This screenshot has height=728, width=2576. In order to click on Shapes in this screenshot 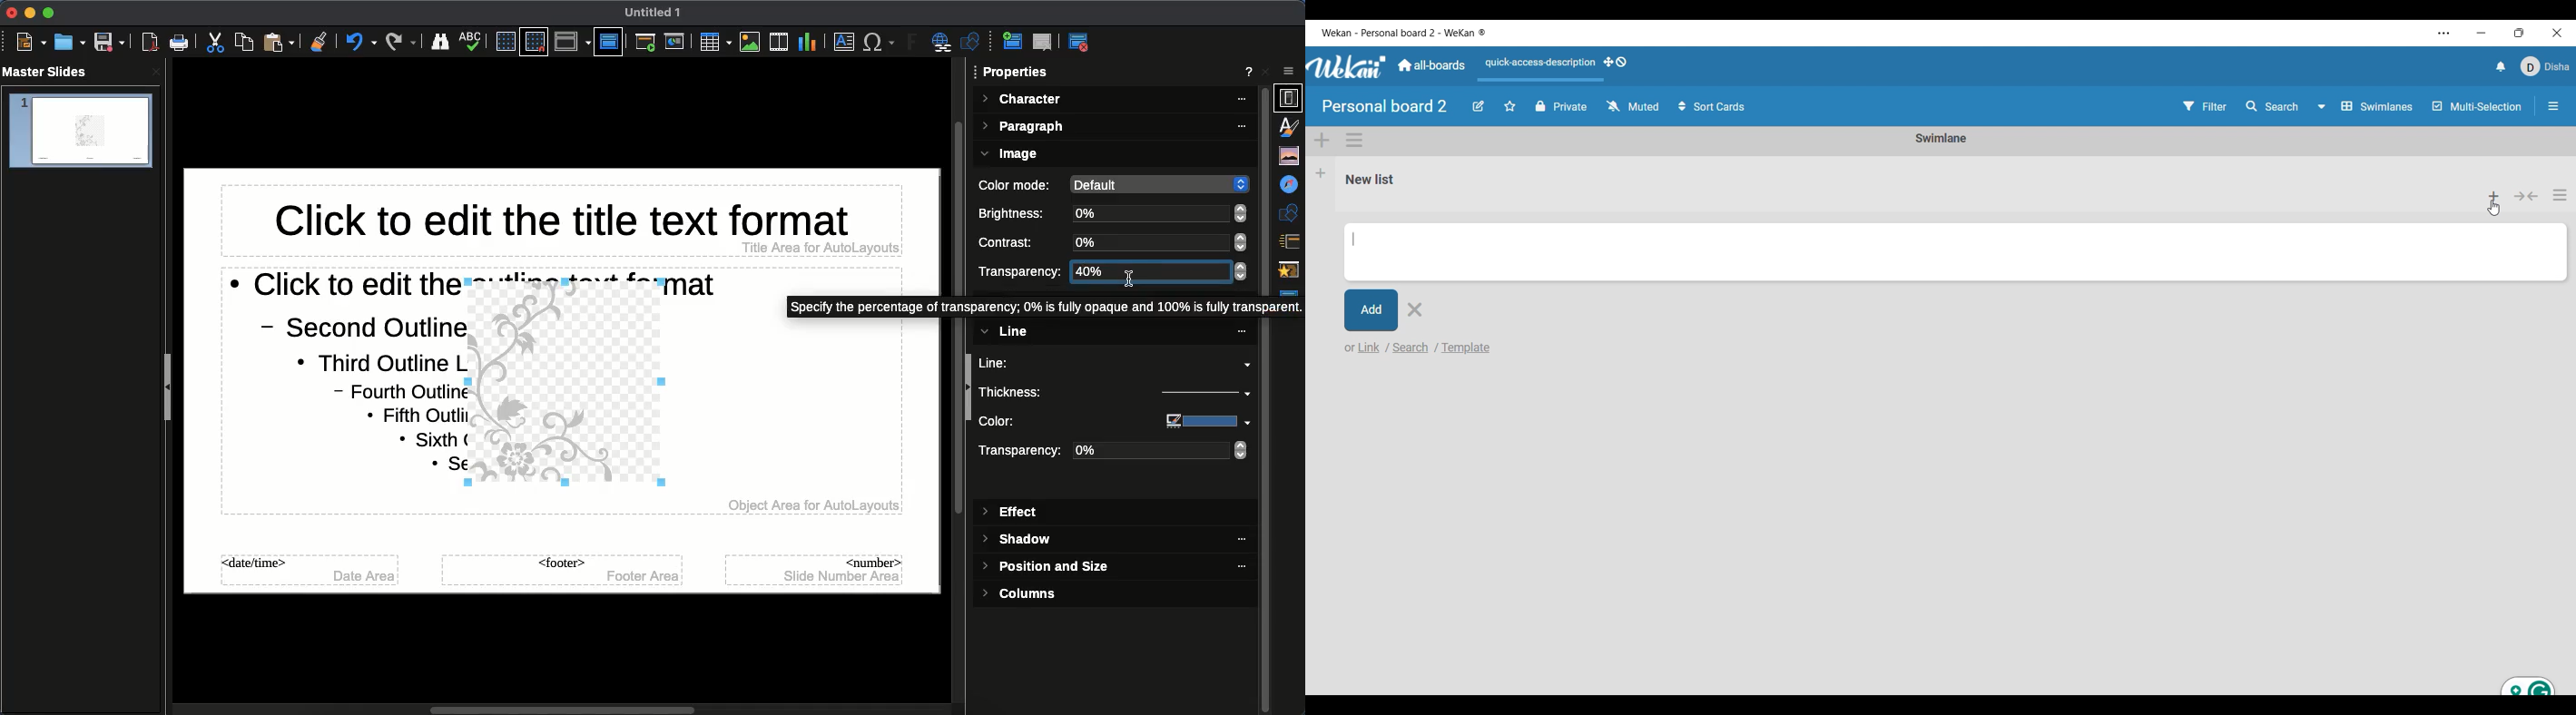, I will do `click(1291, 212)`.